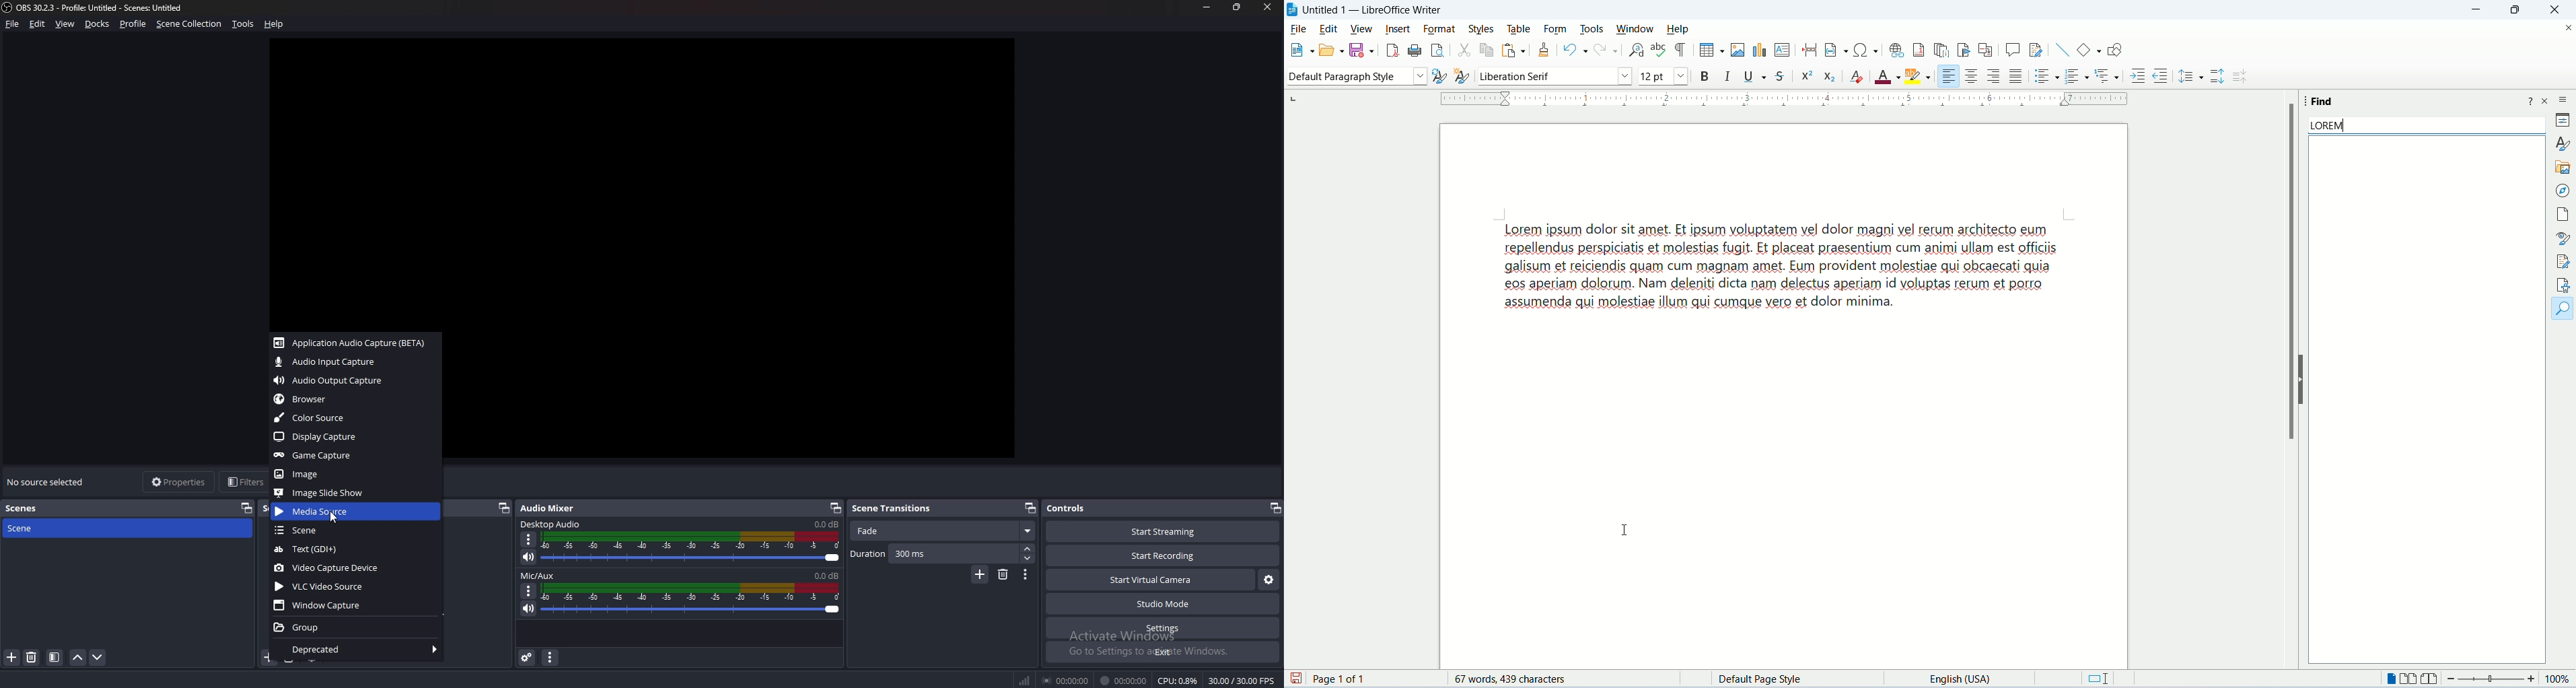 The width and height of the screenshot is (2576, 700). I want to click on settings, so click(1161, 628).